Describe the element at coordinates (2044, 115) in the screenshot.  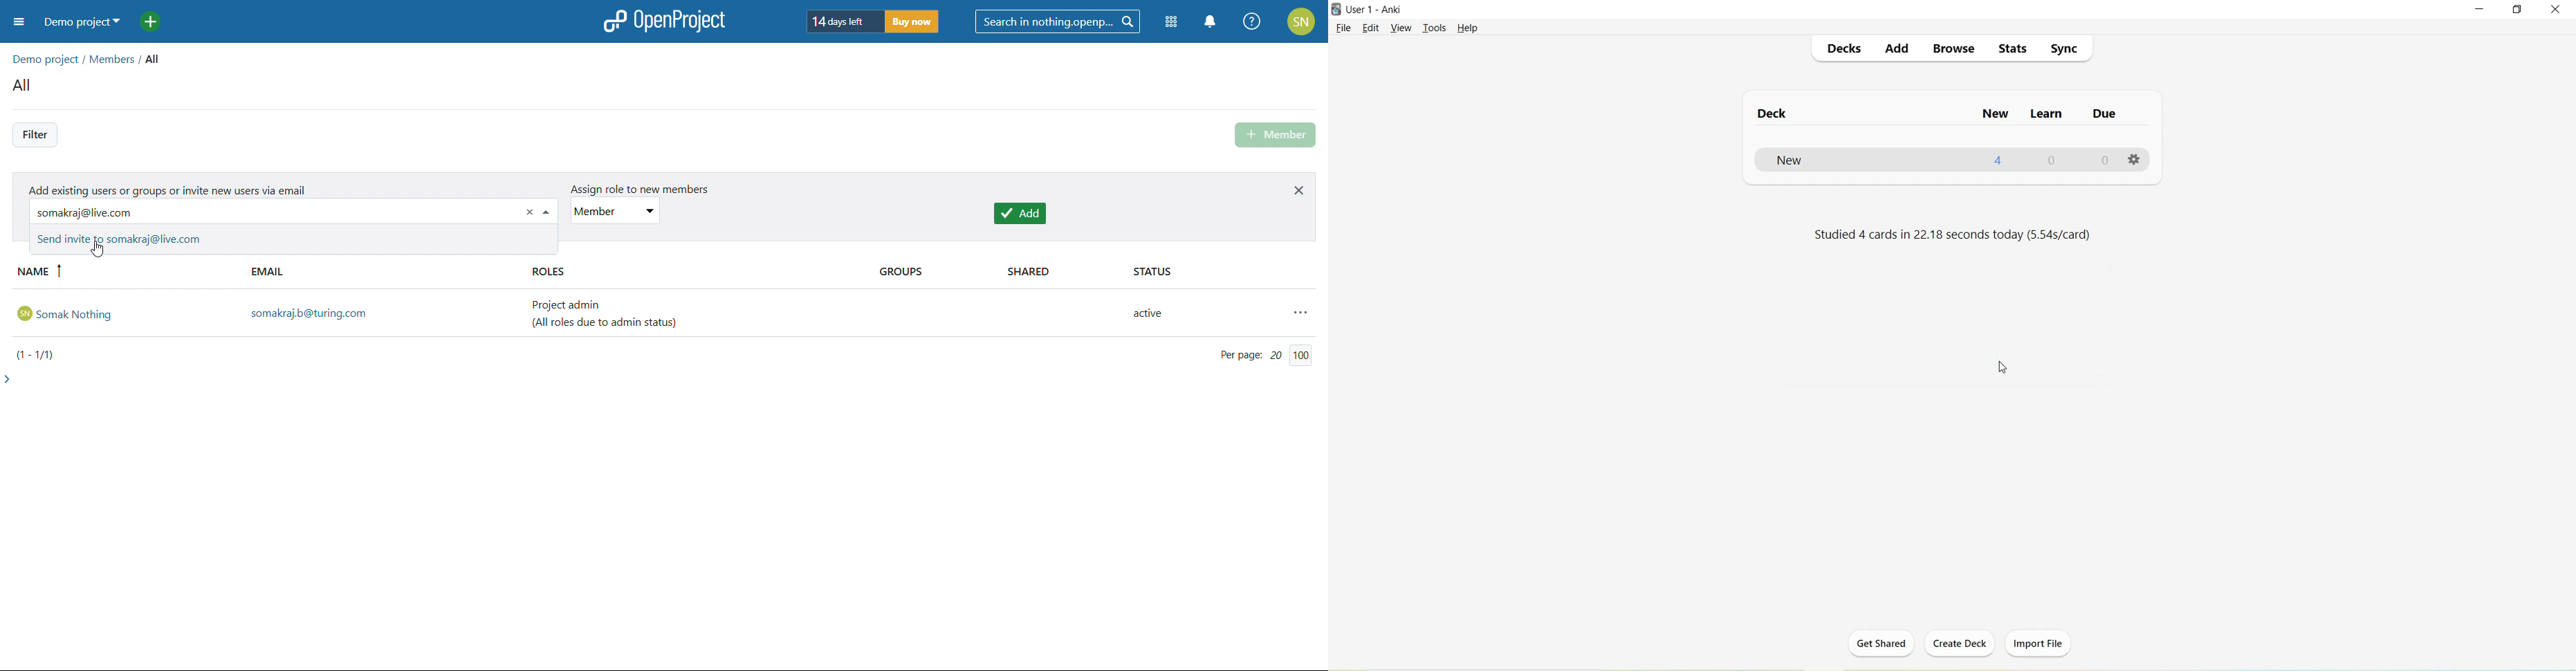
I see `Learn` at that location.